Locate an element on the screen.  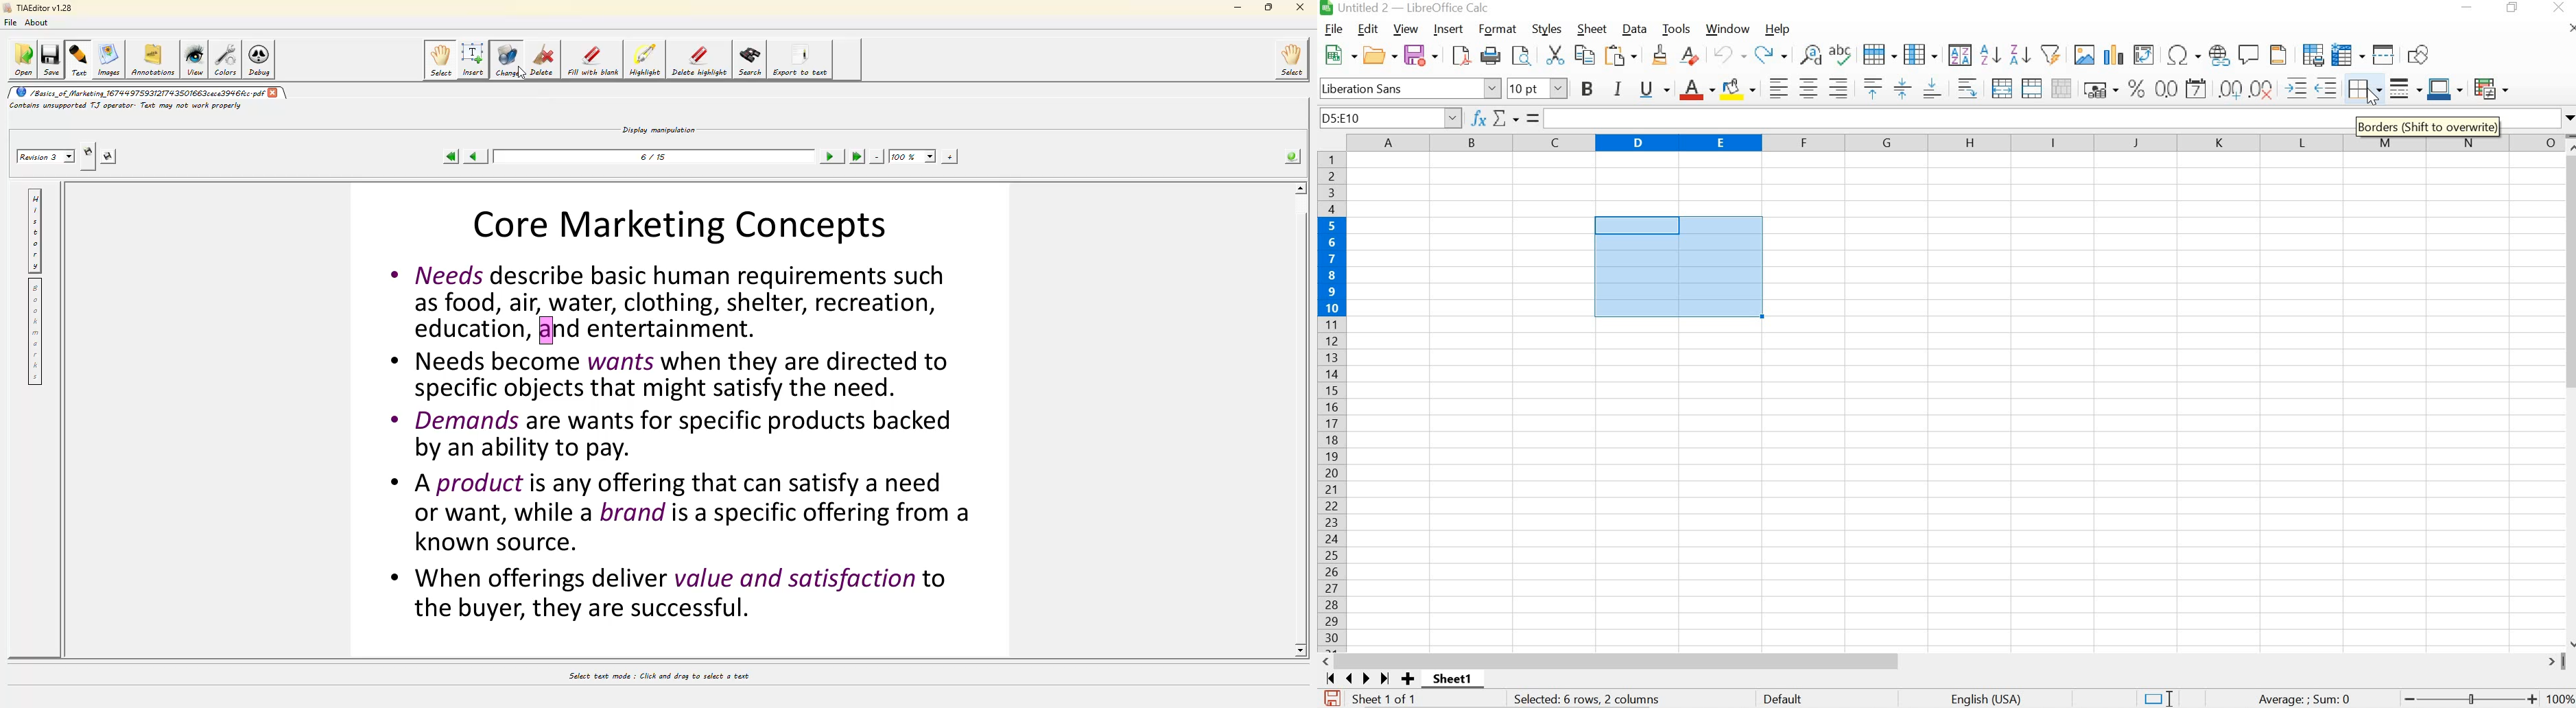
selected cells is located at coordinates (1678, 270).